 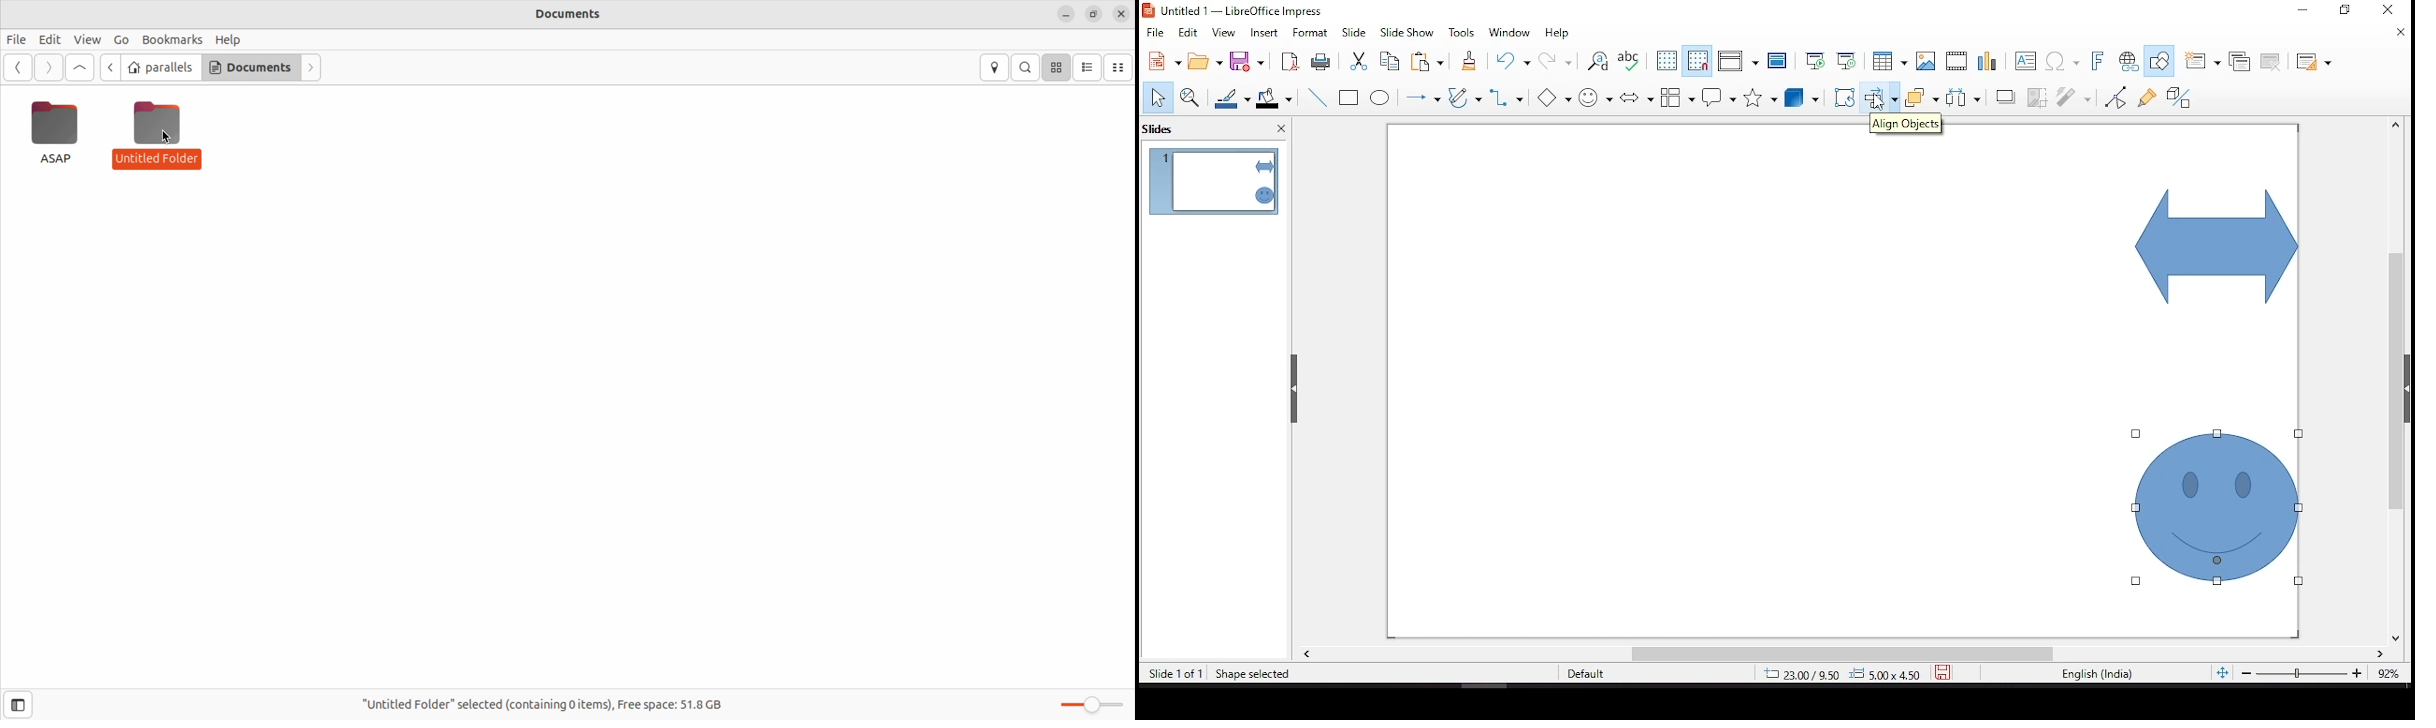 What do you see at coordinates (2347, 11) in the screenshot?
I see `minimize` at bounding box center [2347, 11].